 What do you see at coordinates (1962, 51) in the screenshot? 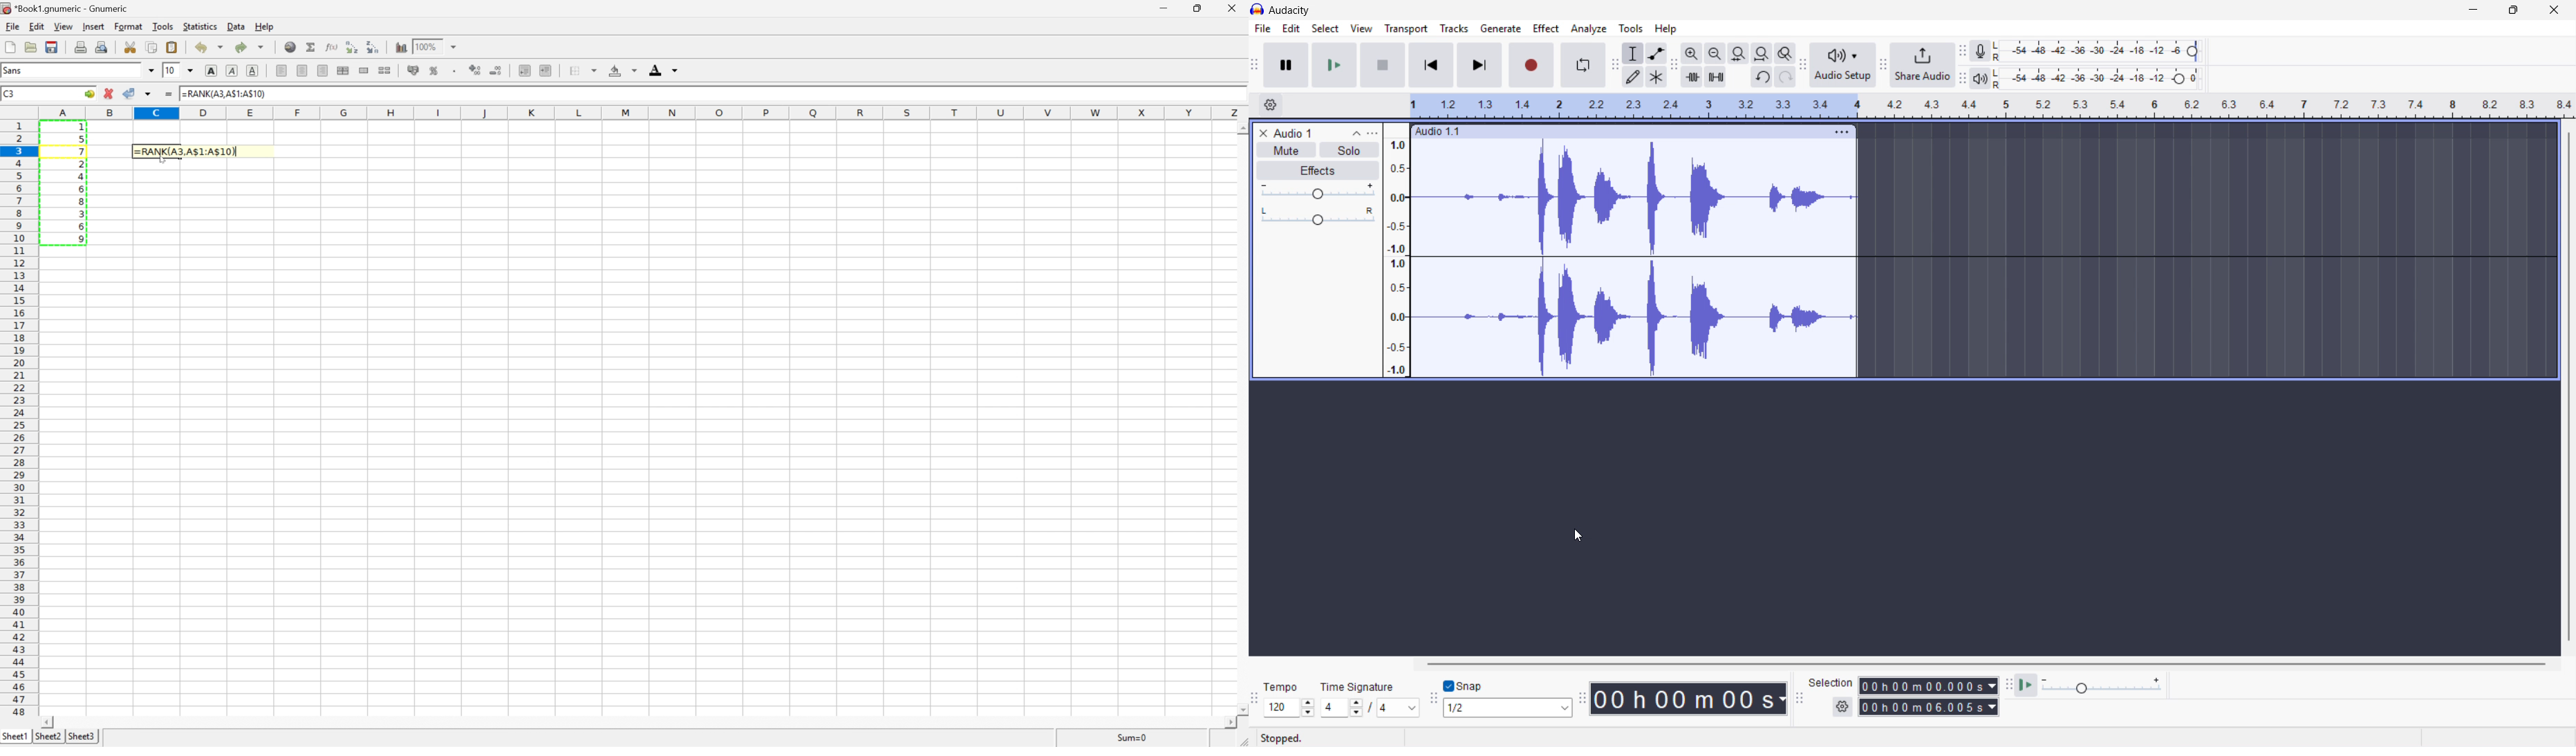
I see `Recording metre toolbar` at bounding box center [1962, 51].